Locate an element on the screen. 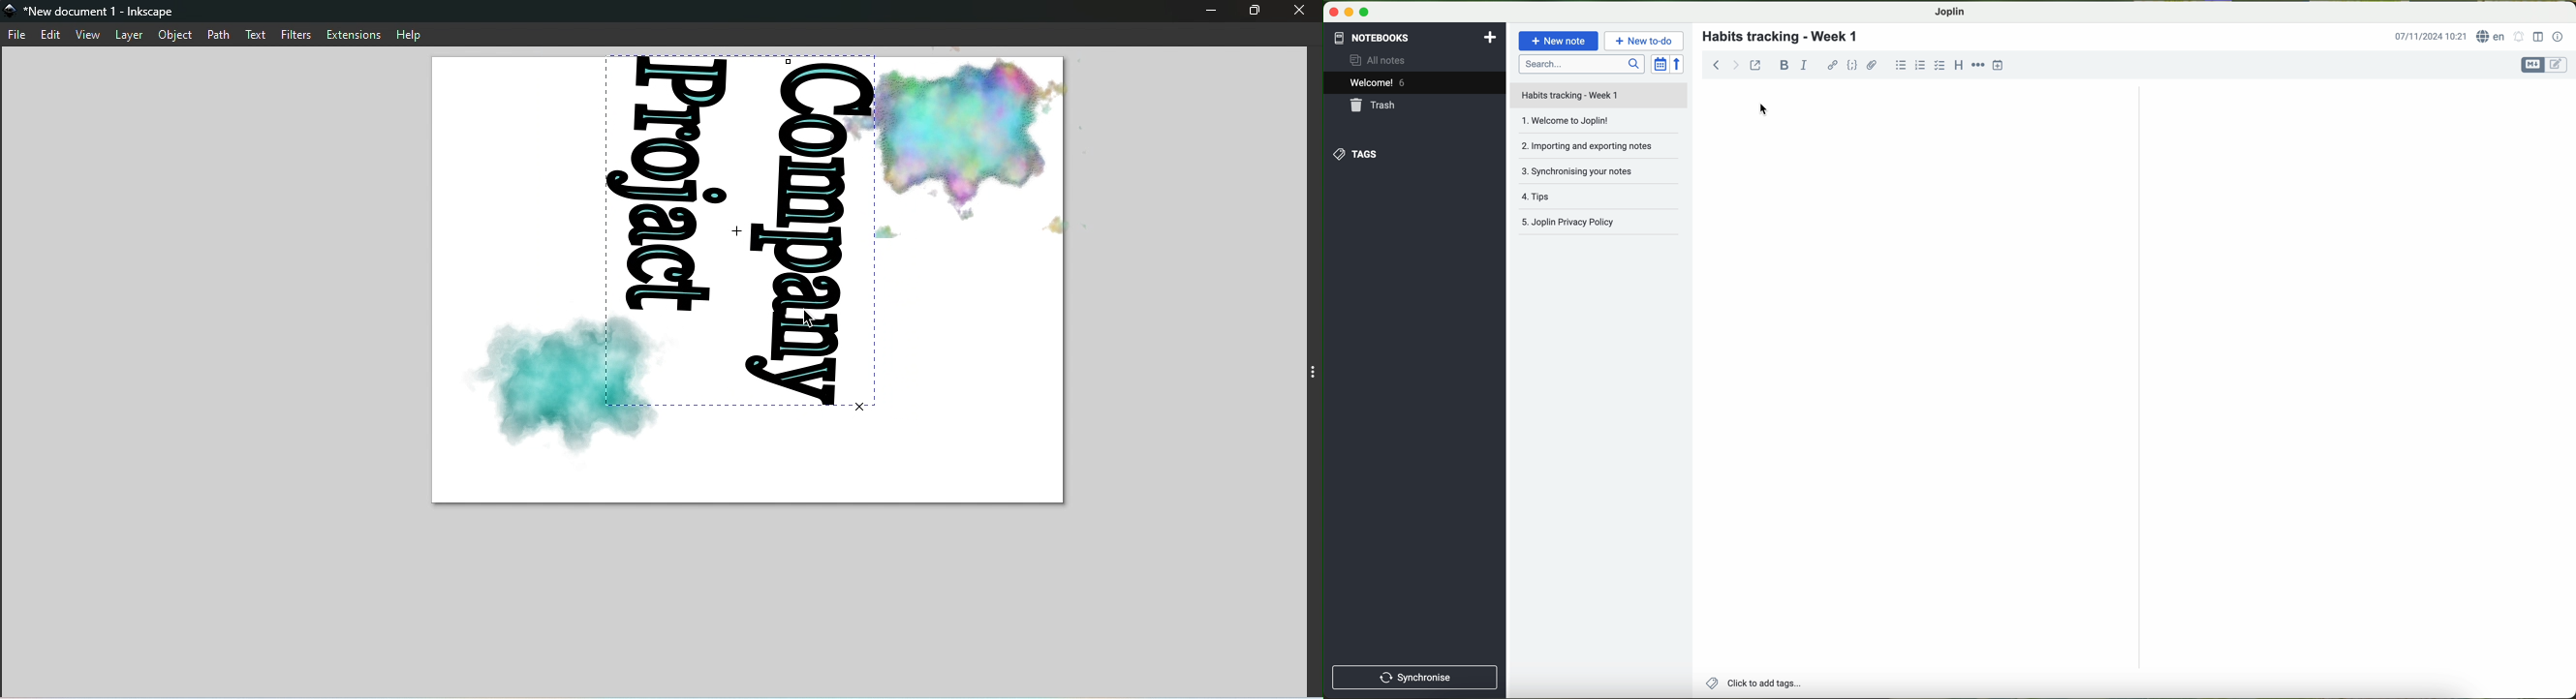  bulleted list is located at coordinates (1901, 65).